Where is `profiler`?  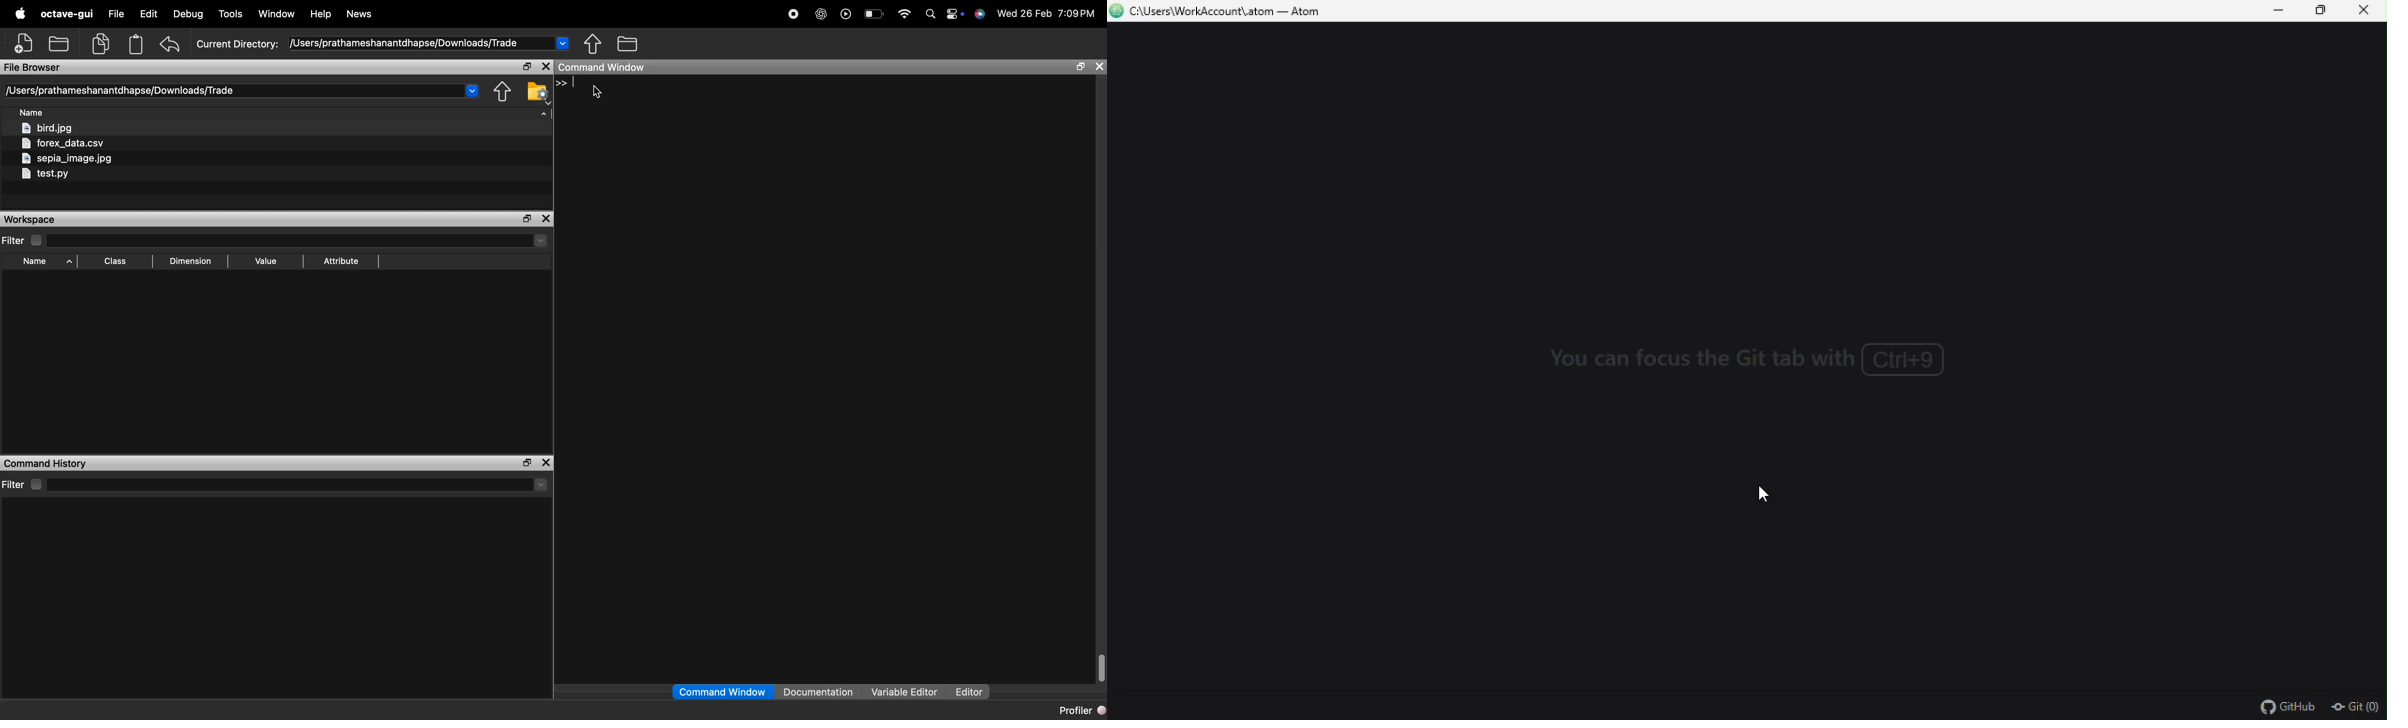 profiler is located at coordinates (1081, 712).